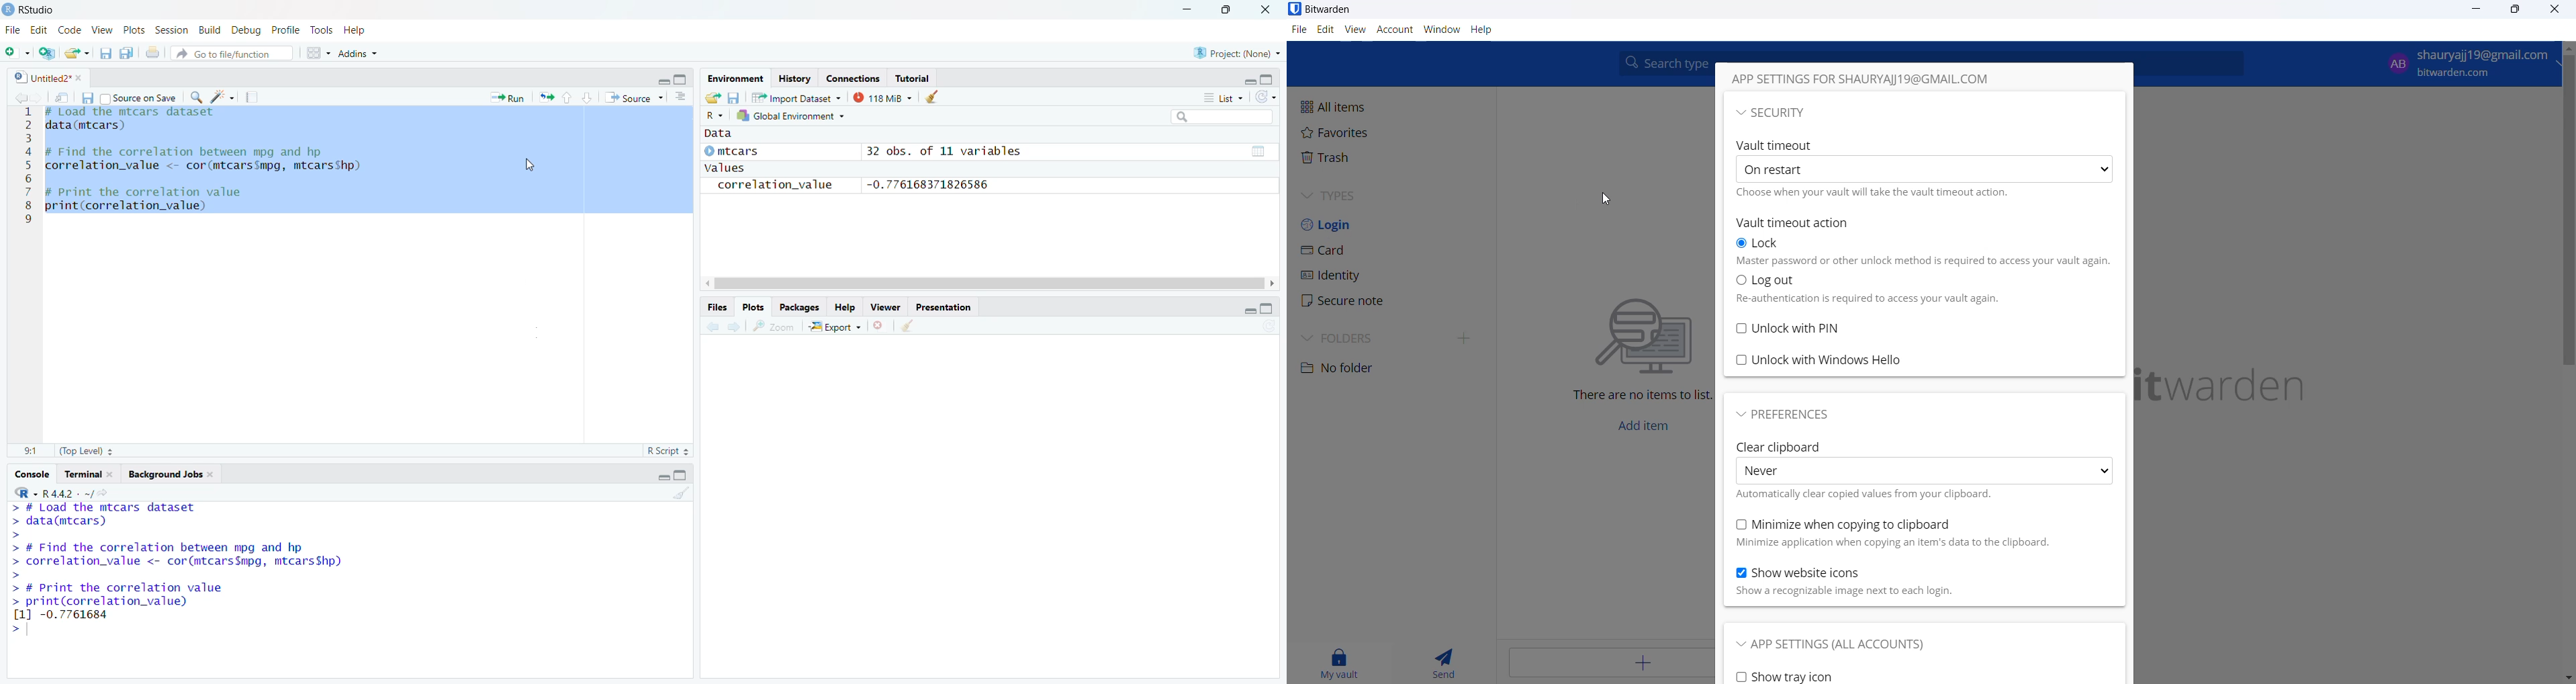  I want to click on Tutorial, so click(86, 474).